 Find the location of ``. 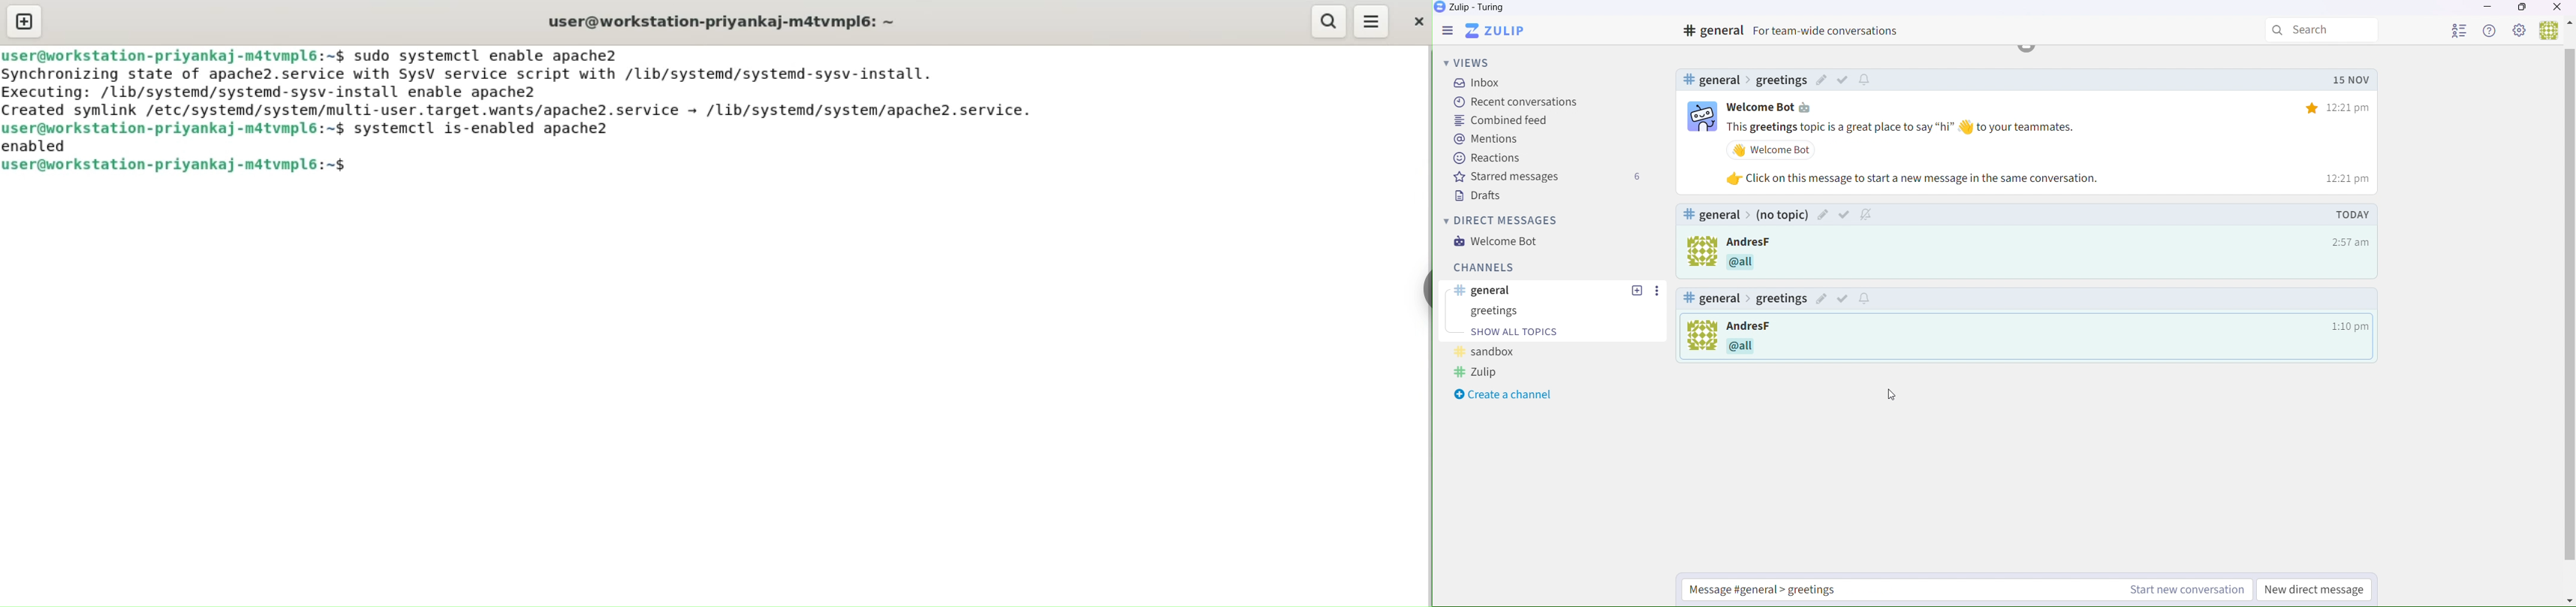

 is located at coordinates (1751, 242).